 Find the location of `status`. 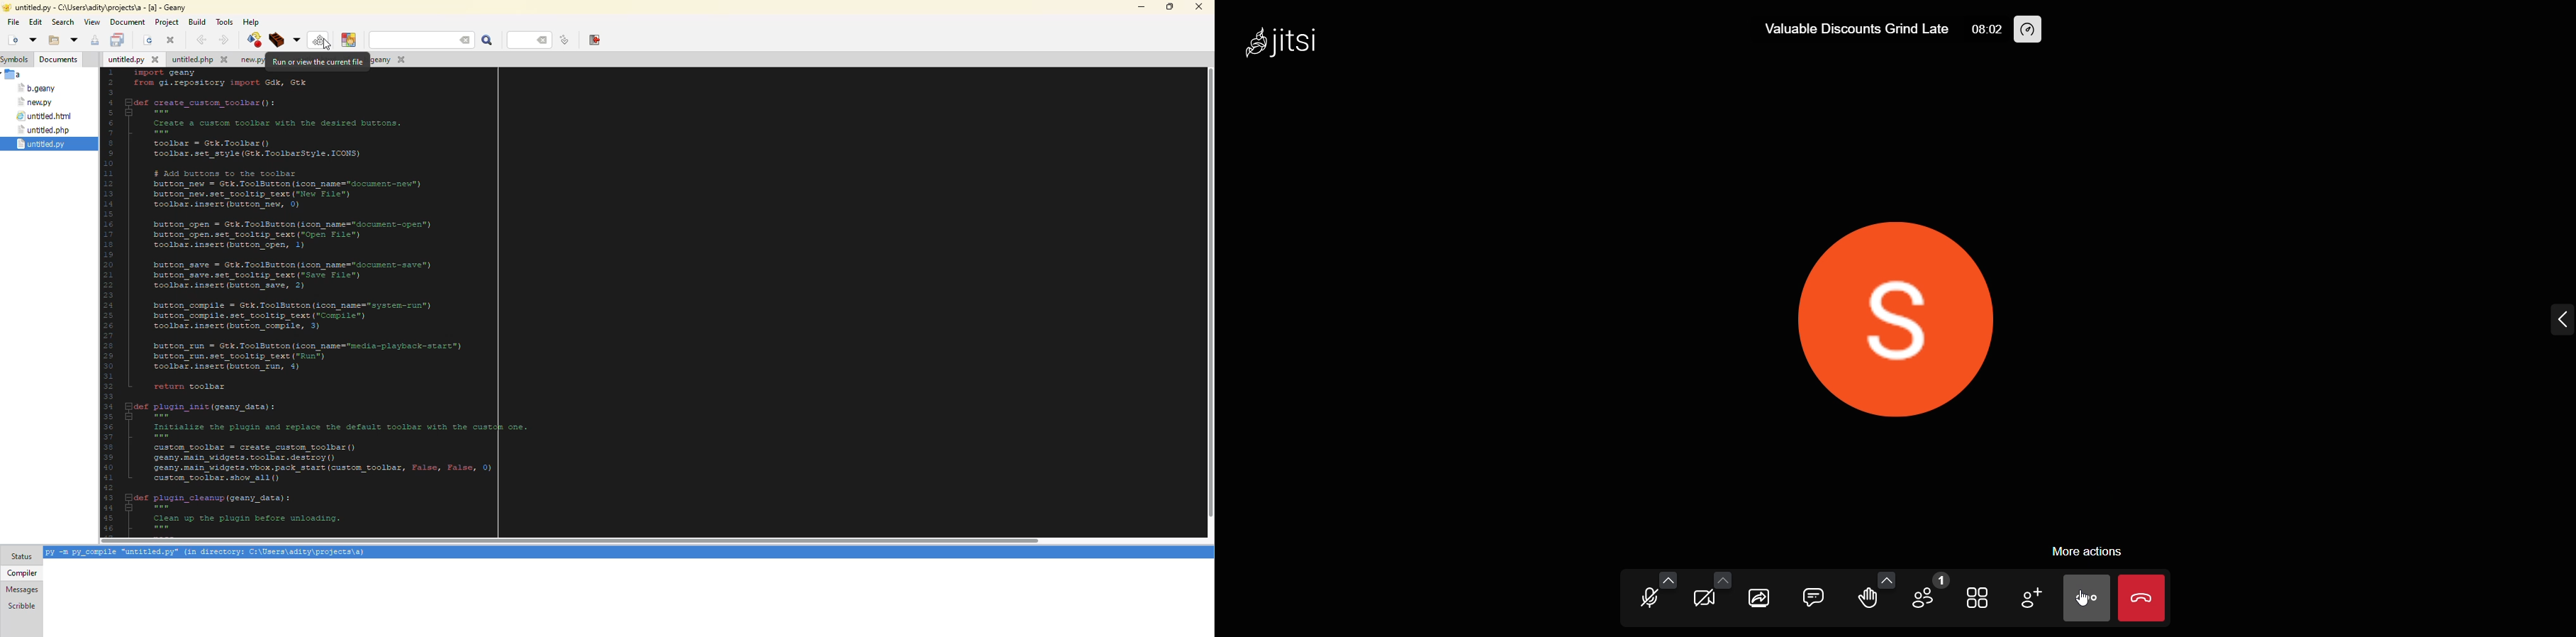

status is located at coordinates (21, 557).